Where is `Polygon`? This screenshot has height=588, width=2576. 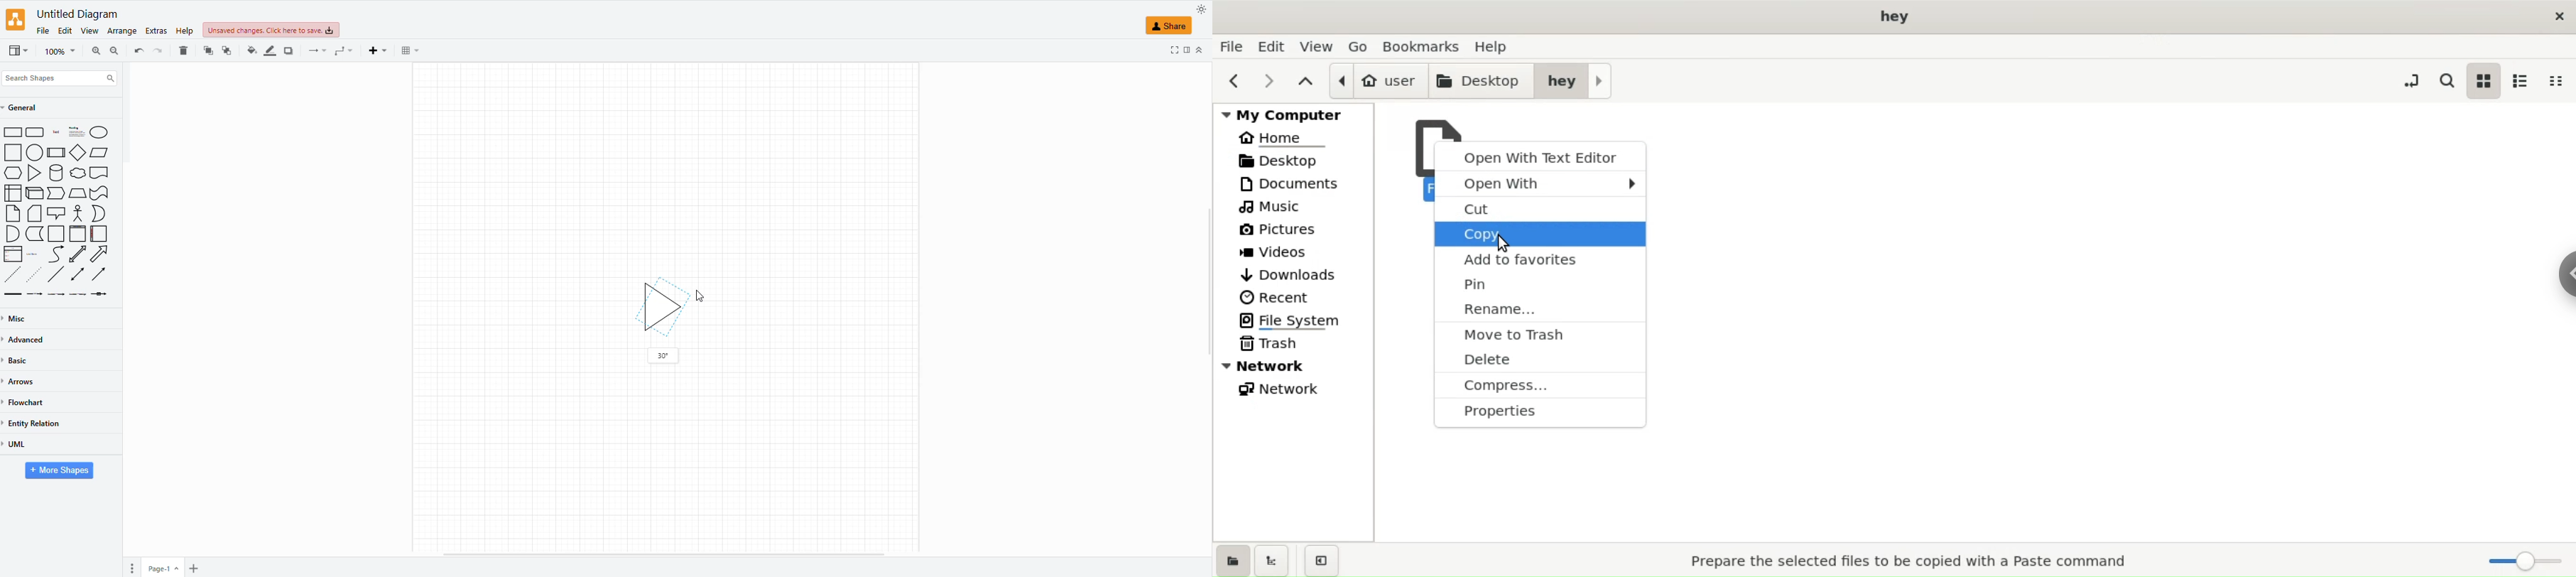
Polygon is located at coordinates (77, 193).